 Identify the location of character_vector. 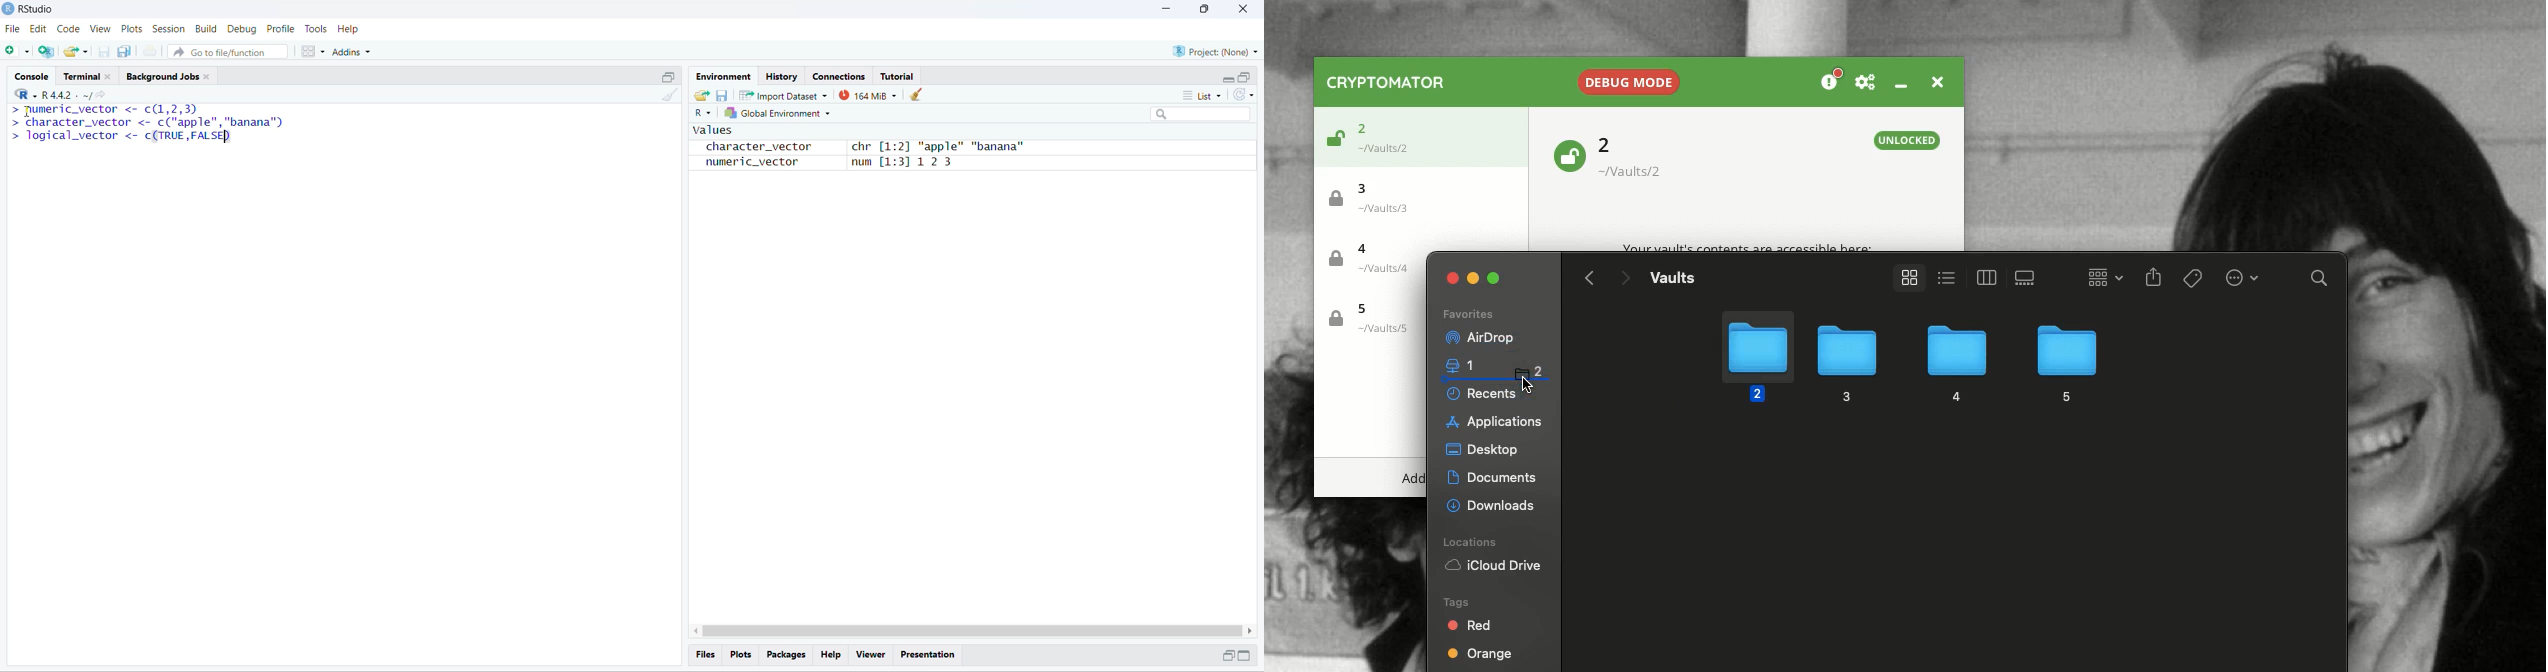
(754, 147).